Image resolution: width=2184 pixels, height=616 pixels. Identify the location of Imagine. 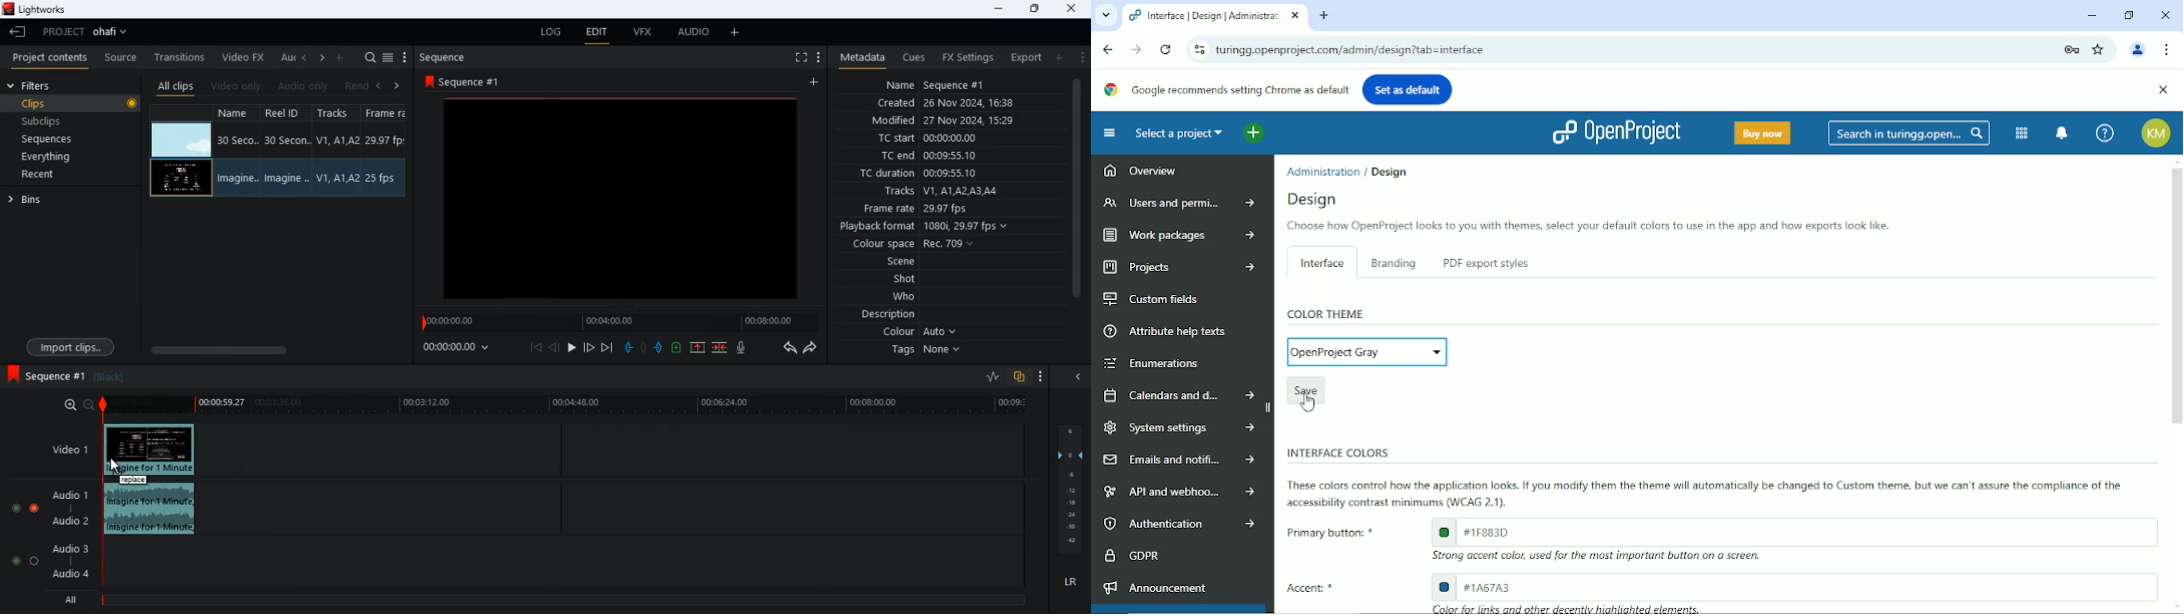
(240, 177).